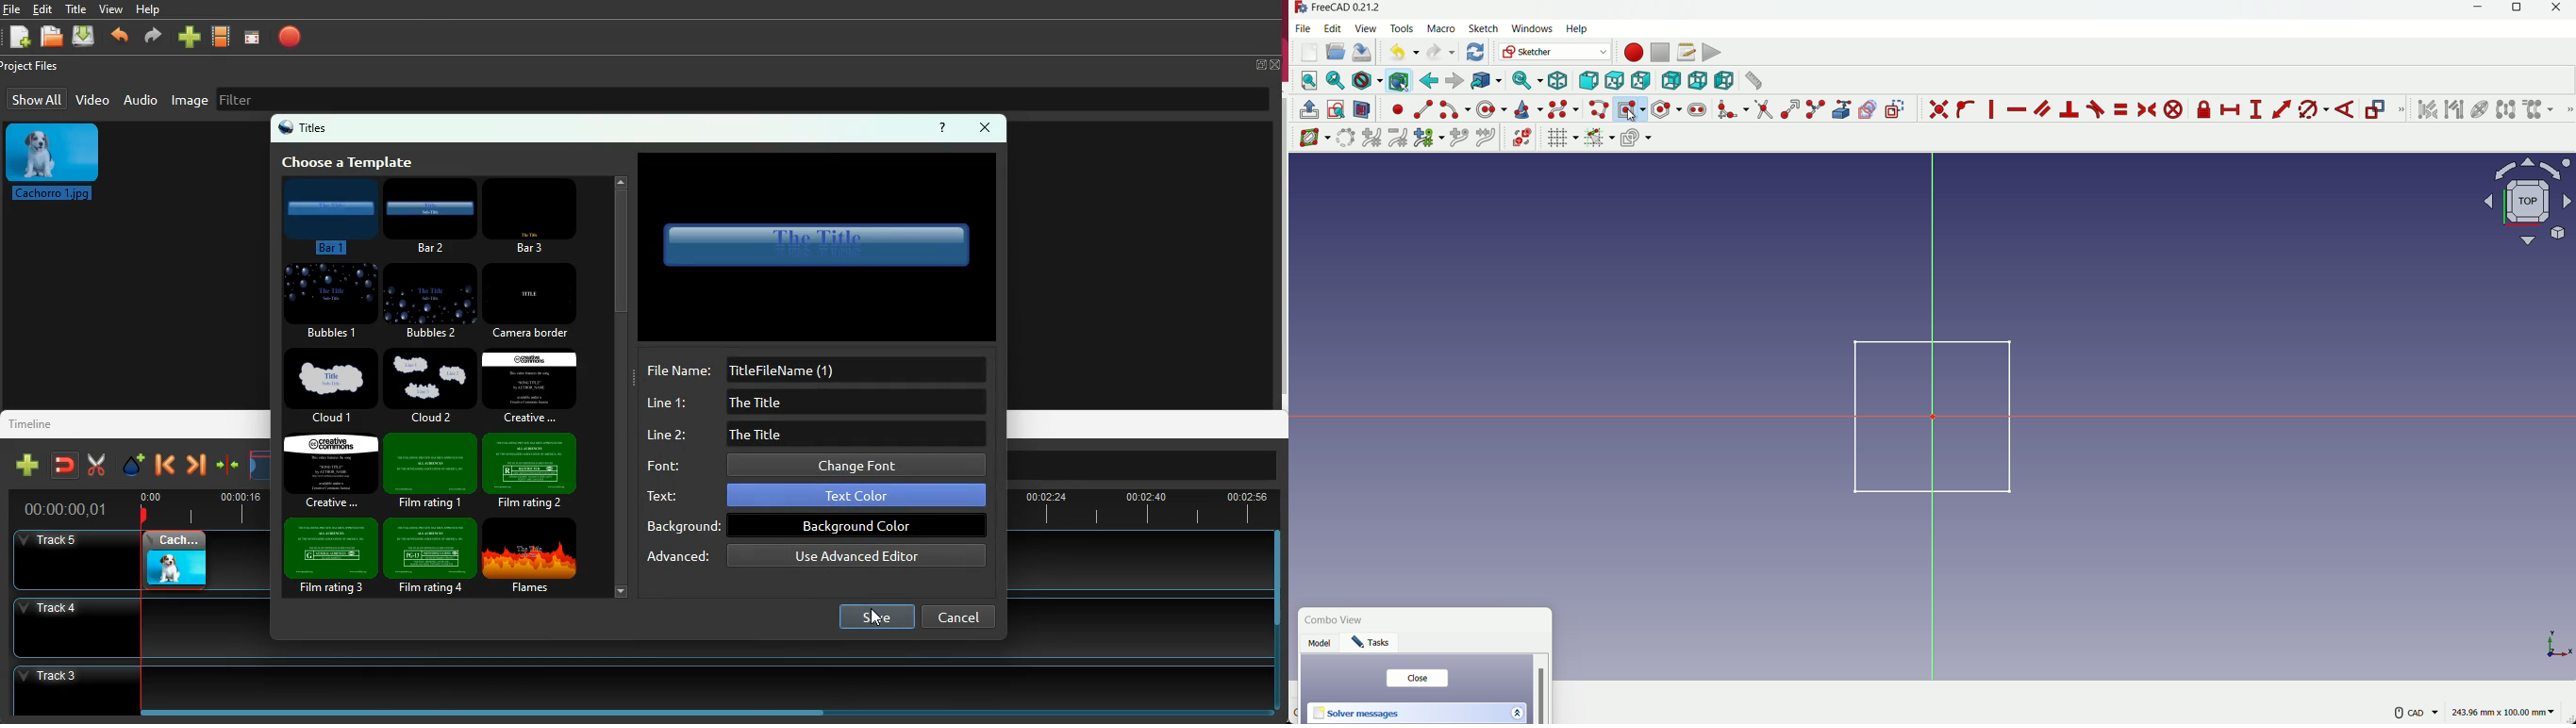 This screenshot has height=728, width=2576. What do you see at coordinates (46, 9) in the screenshot?
I see `edit` at bounding box center [46, 9].